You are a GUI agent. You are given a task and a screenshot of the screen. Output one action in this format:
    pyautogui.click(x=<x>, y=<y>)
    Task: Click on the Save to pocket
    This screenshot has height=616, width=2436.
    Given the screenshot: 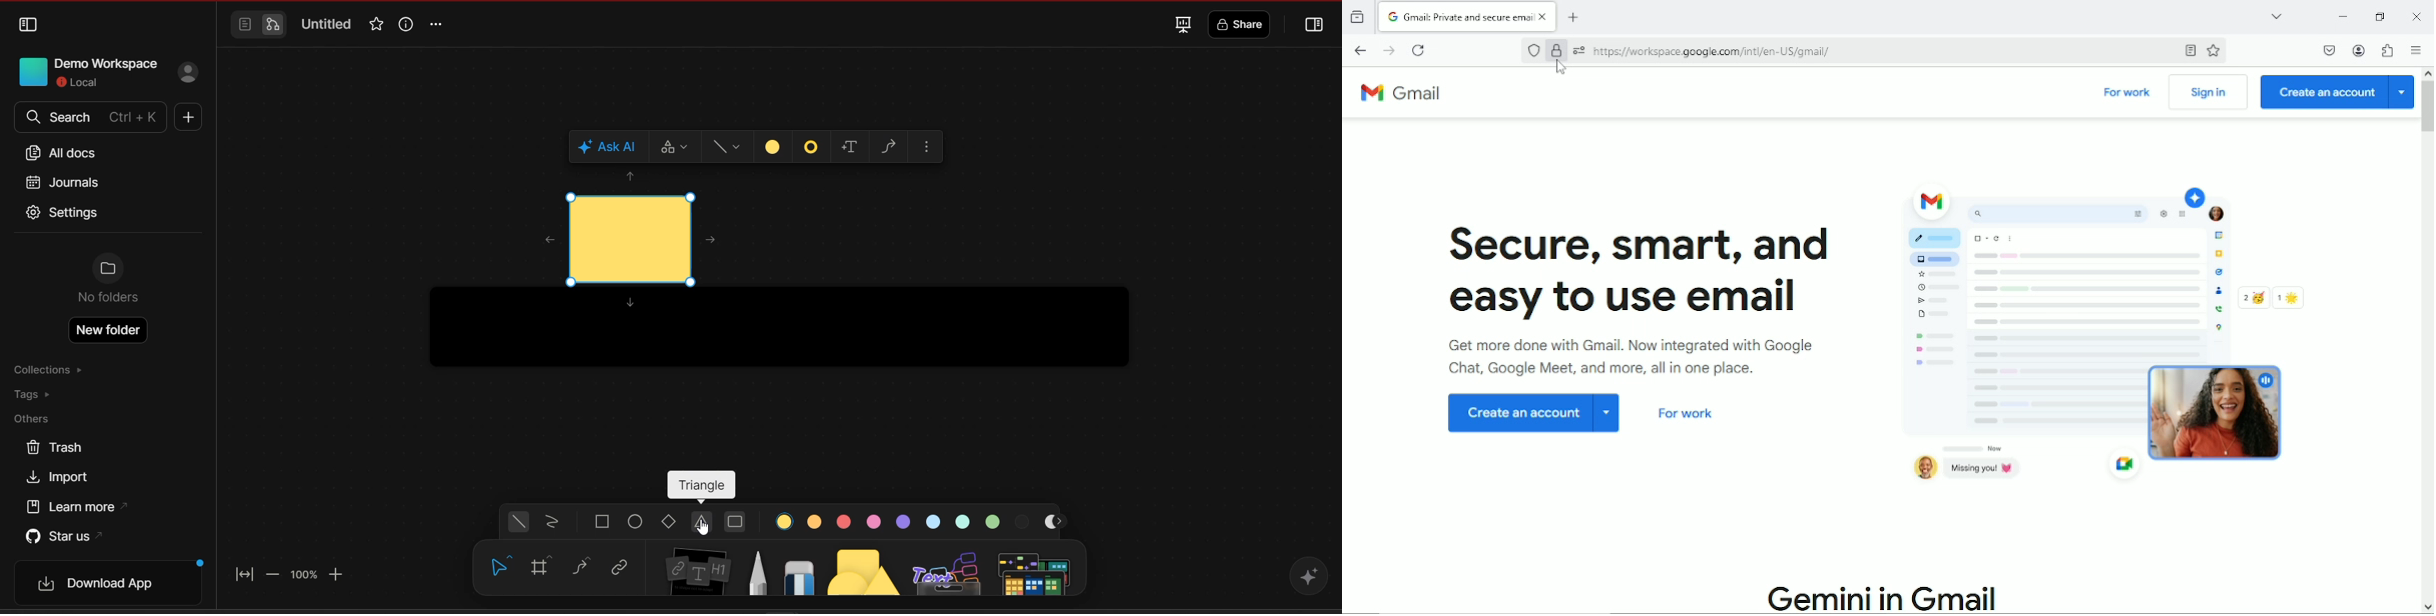 What is the action you would take?
    pyautogui.click(x=2328, y=50)
    